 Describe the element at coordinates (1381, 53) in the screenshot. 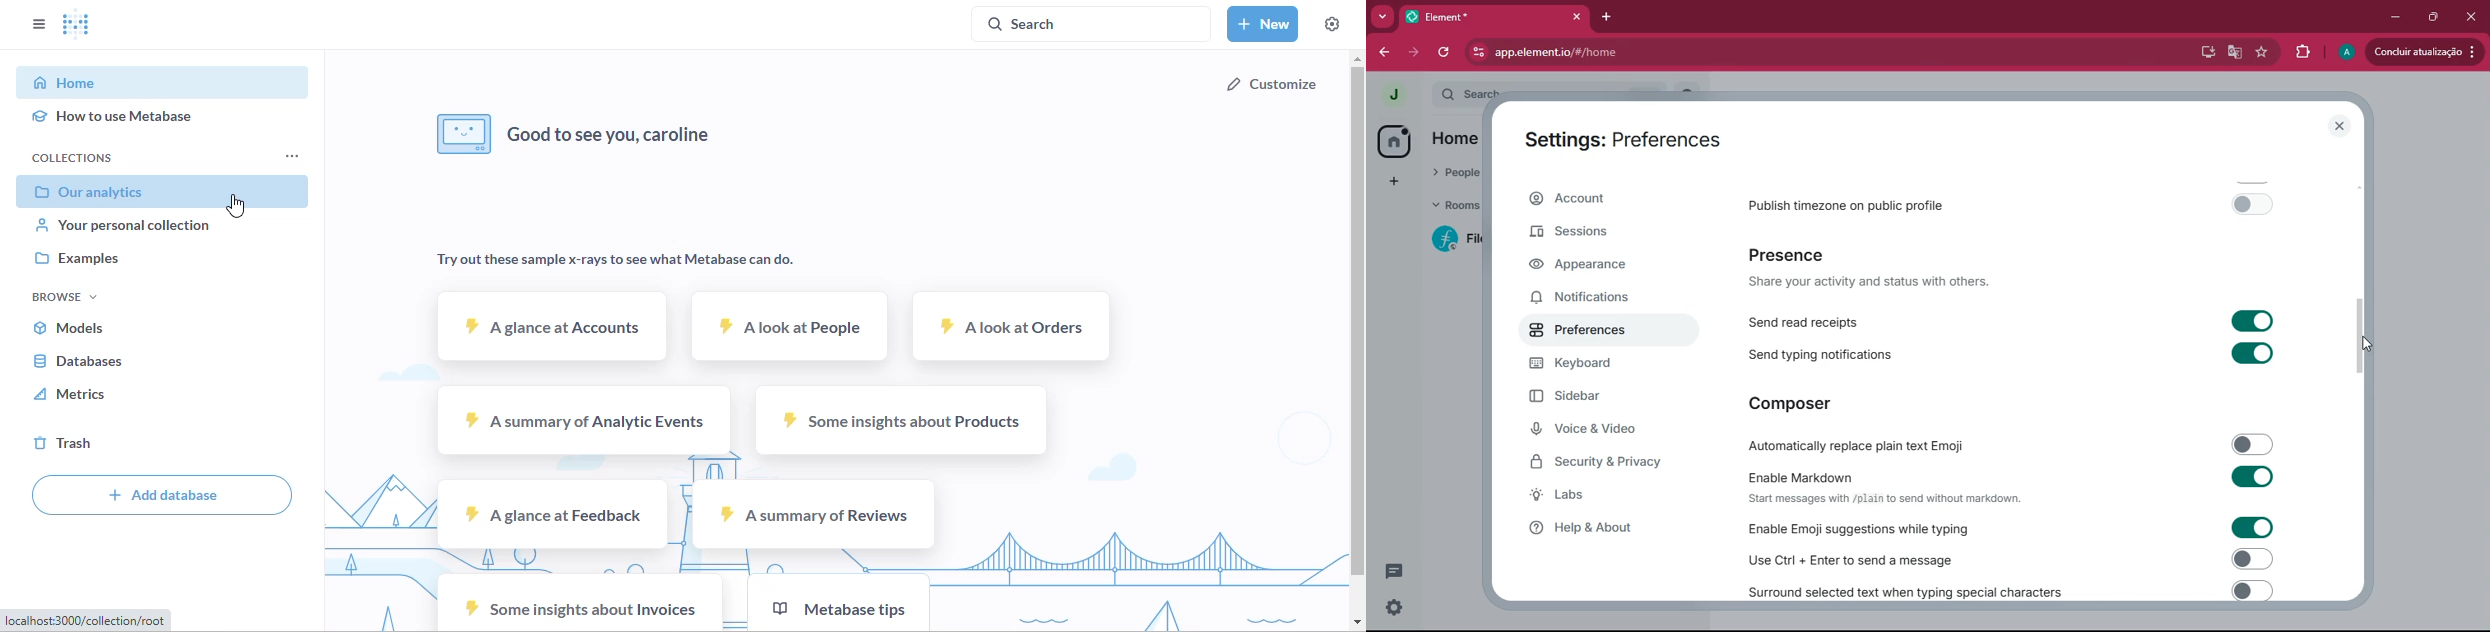

I see `back` at that location.